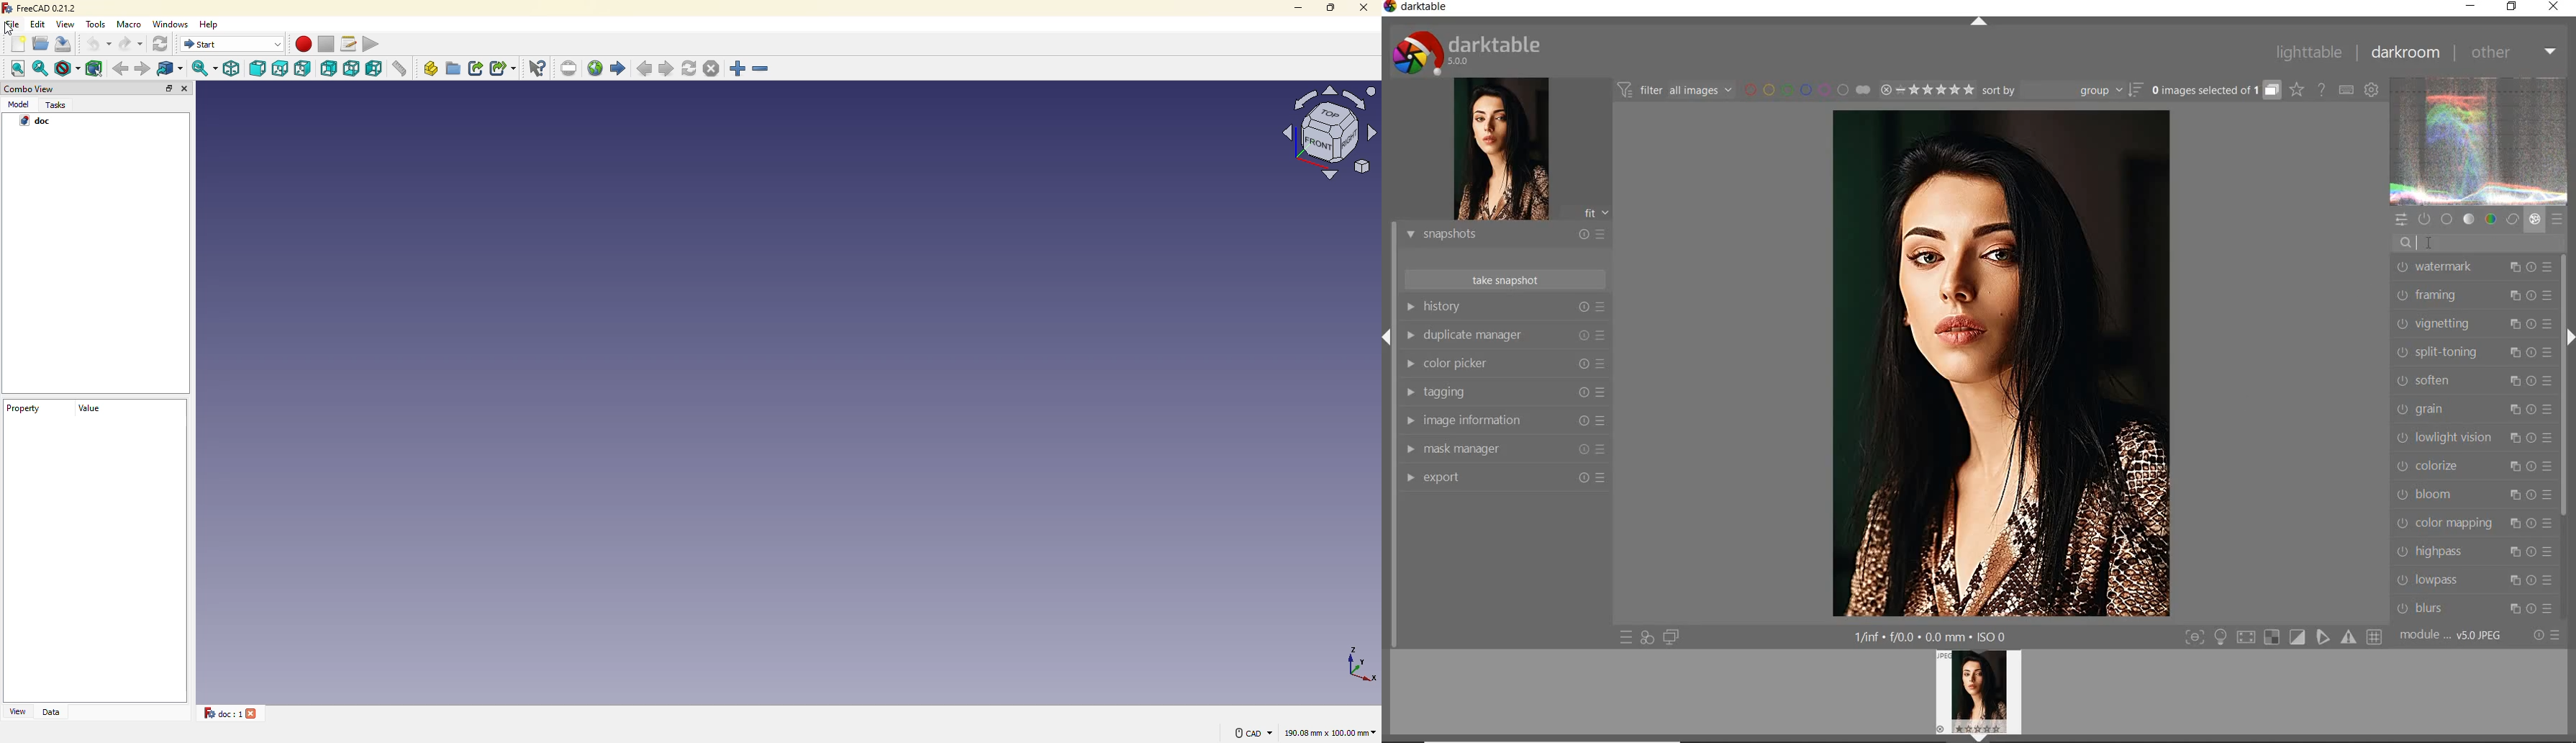 This screenshot has height=756, width=2576. What do you see at coordinates (258, 70) in the screenshot?
I see `front` at bounding box center [258, 70].